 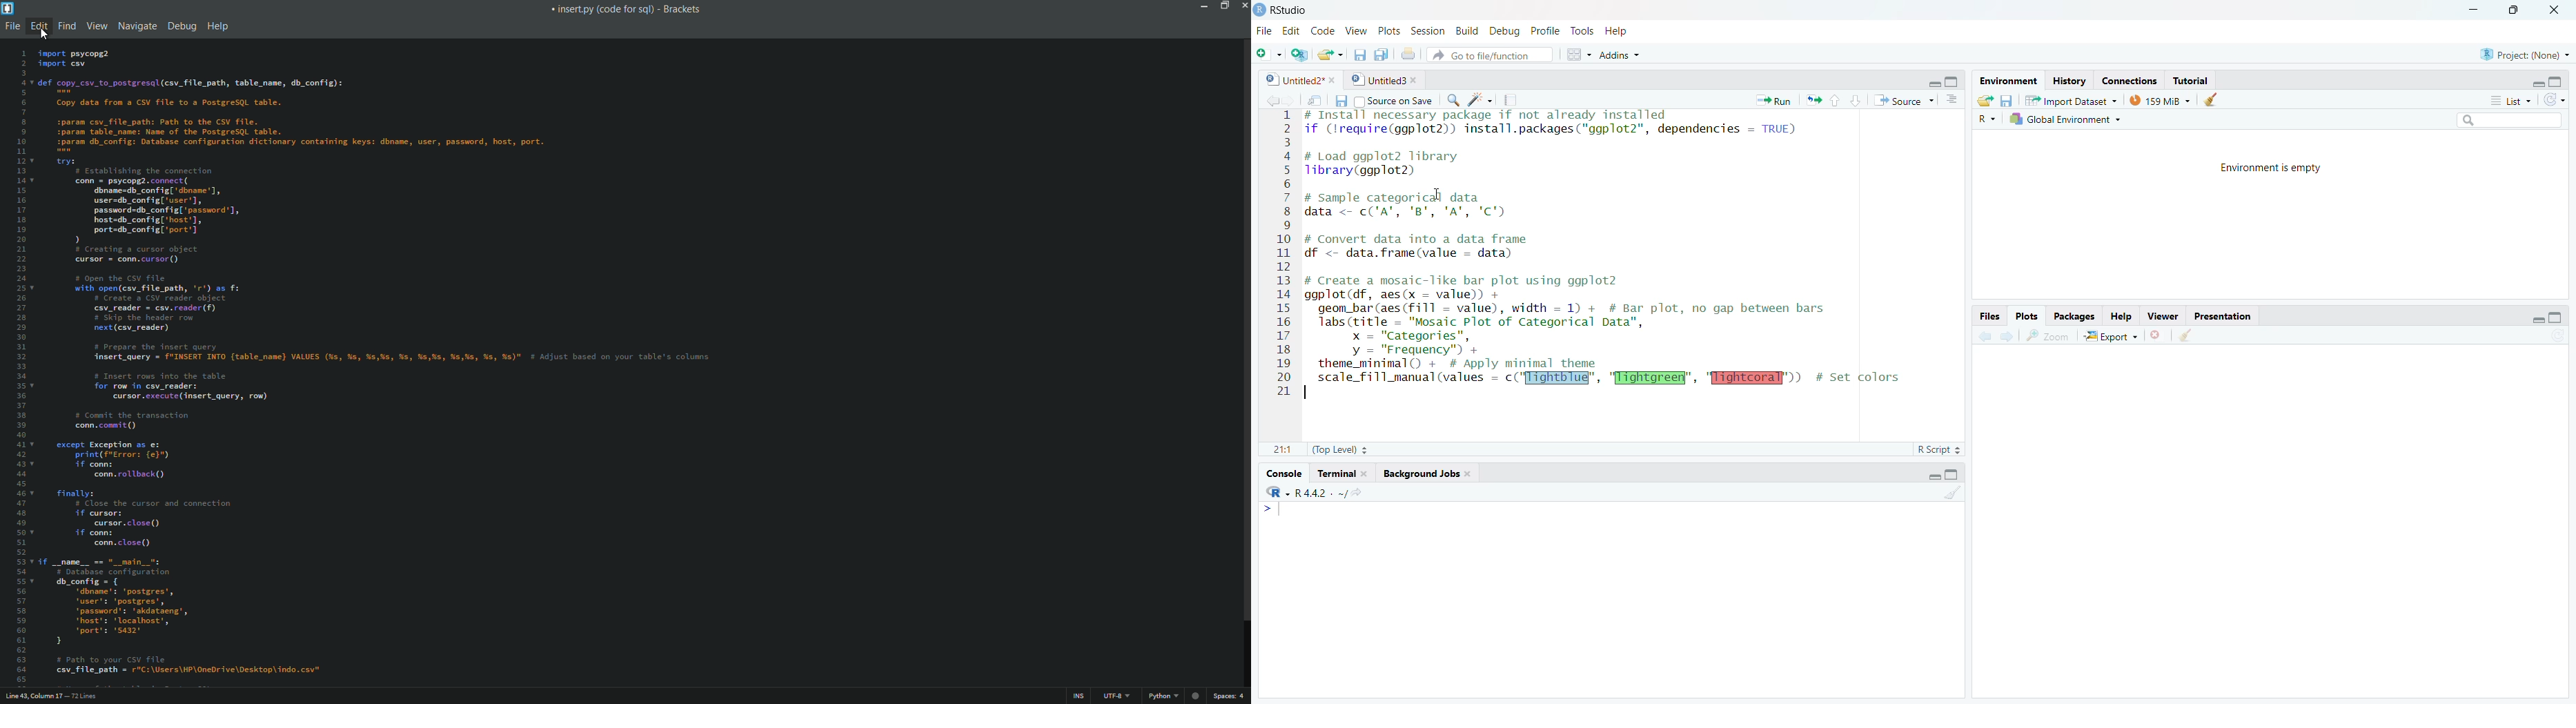 I want to click on Viewer, so click(x=2164, y=316).